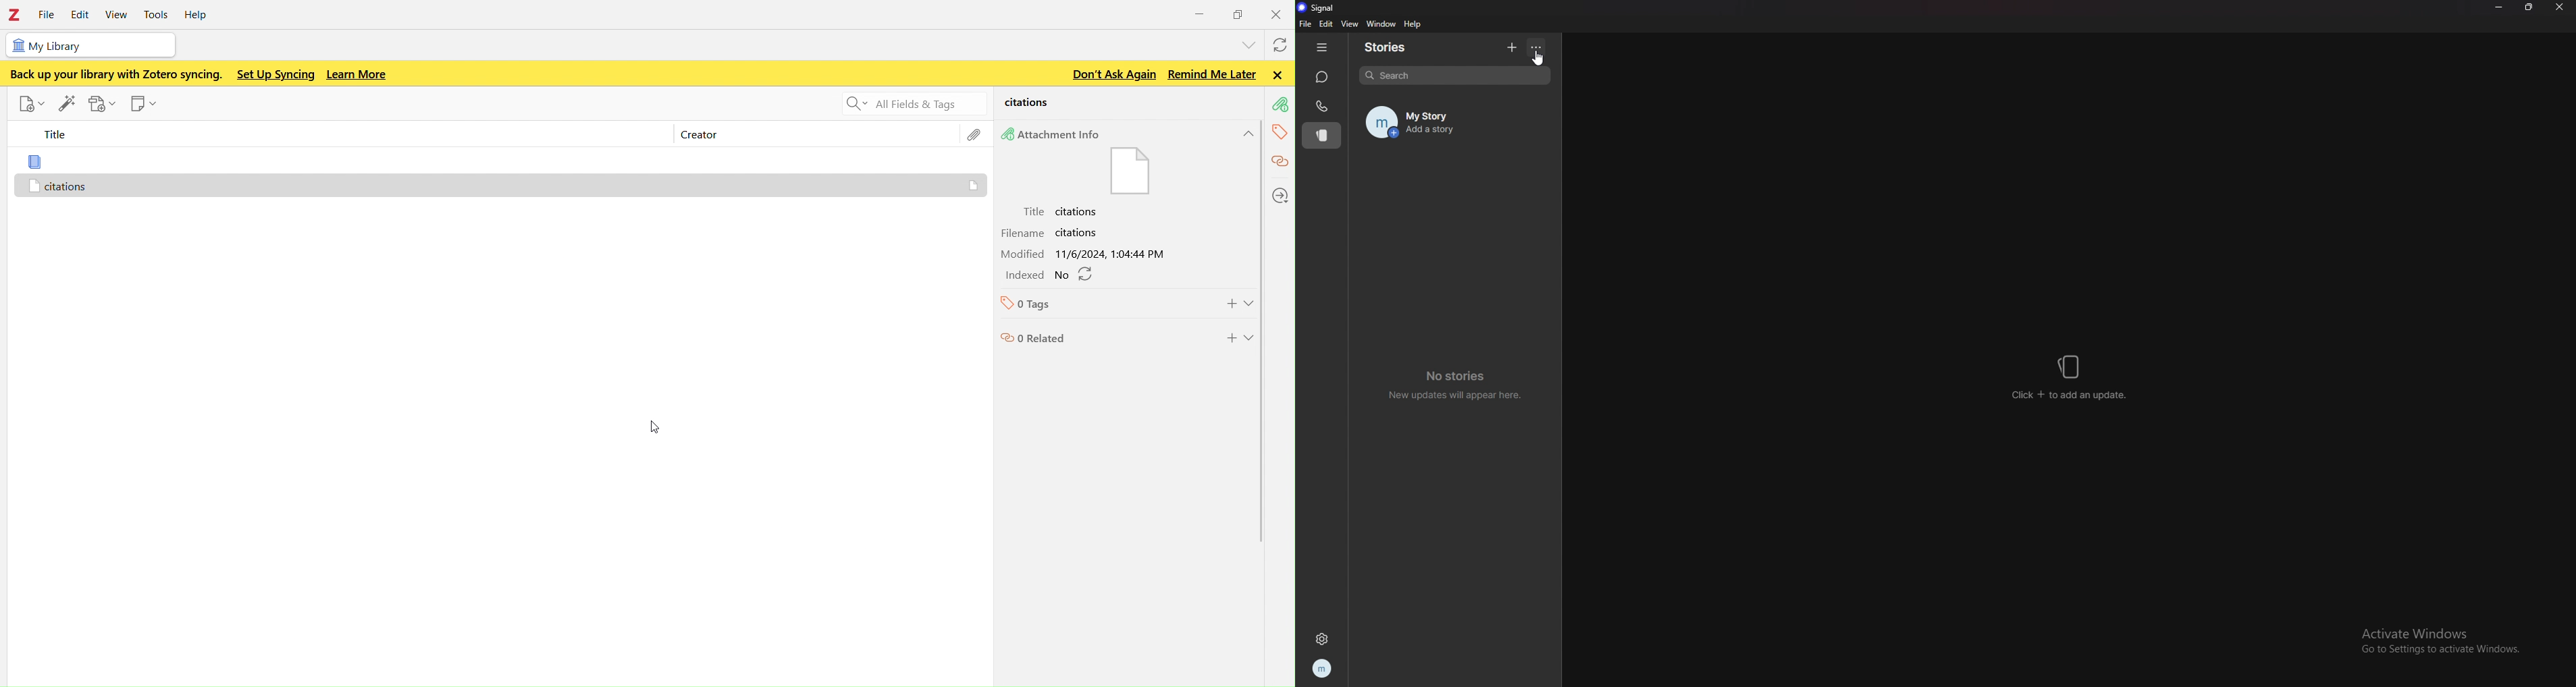  I want to click on Set up syncing, so click(275, 76).